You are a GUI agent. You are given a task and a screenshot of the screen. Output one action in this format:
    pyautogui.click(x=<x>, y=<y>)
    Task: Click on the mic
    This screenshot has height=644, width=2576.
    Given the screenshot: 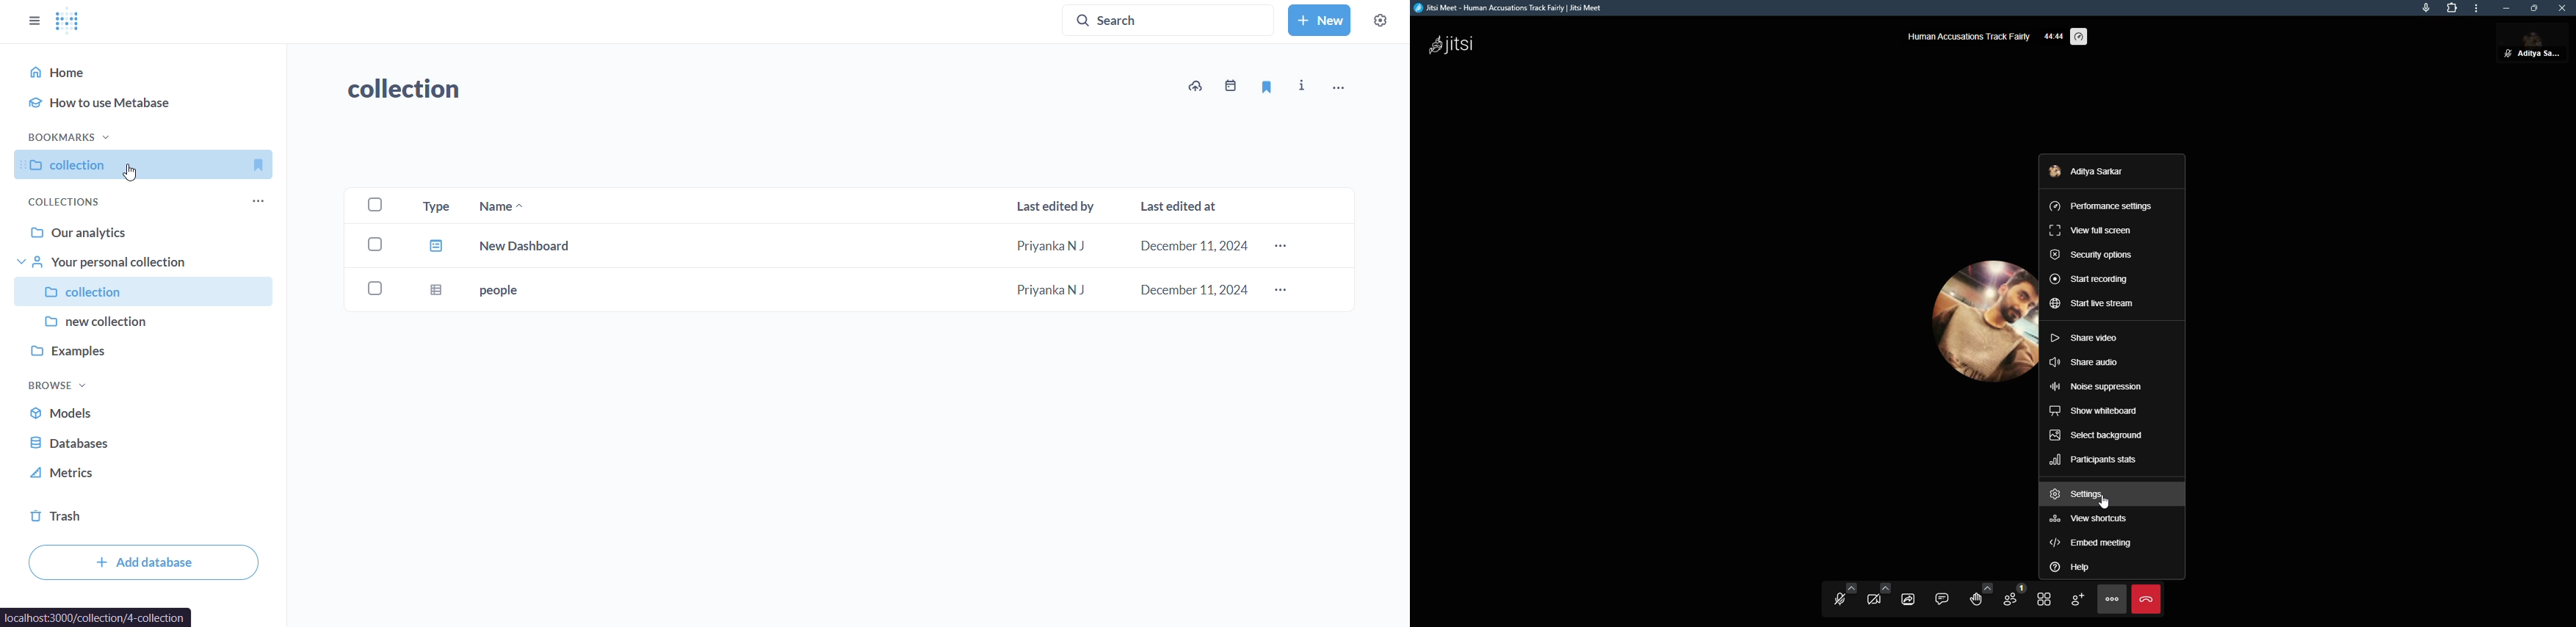 What is the action you would take?
    pyautogui.click(x=2426, y=6)
    